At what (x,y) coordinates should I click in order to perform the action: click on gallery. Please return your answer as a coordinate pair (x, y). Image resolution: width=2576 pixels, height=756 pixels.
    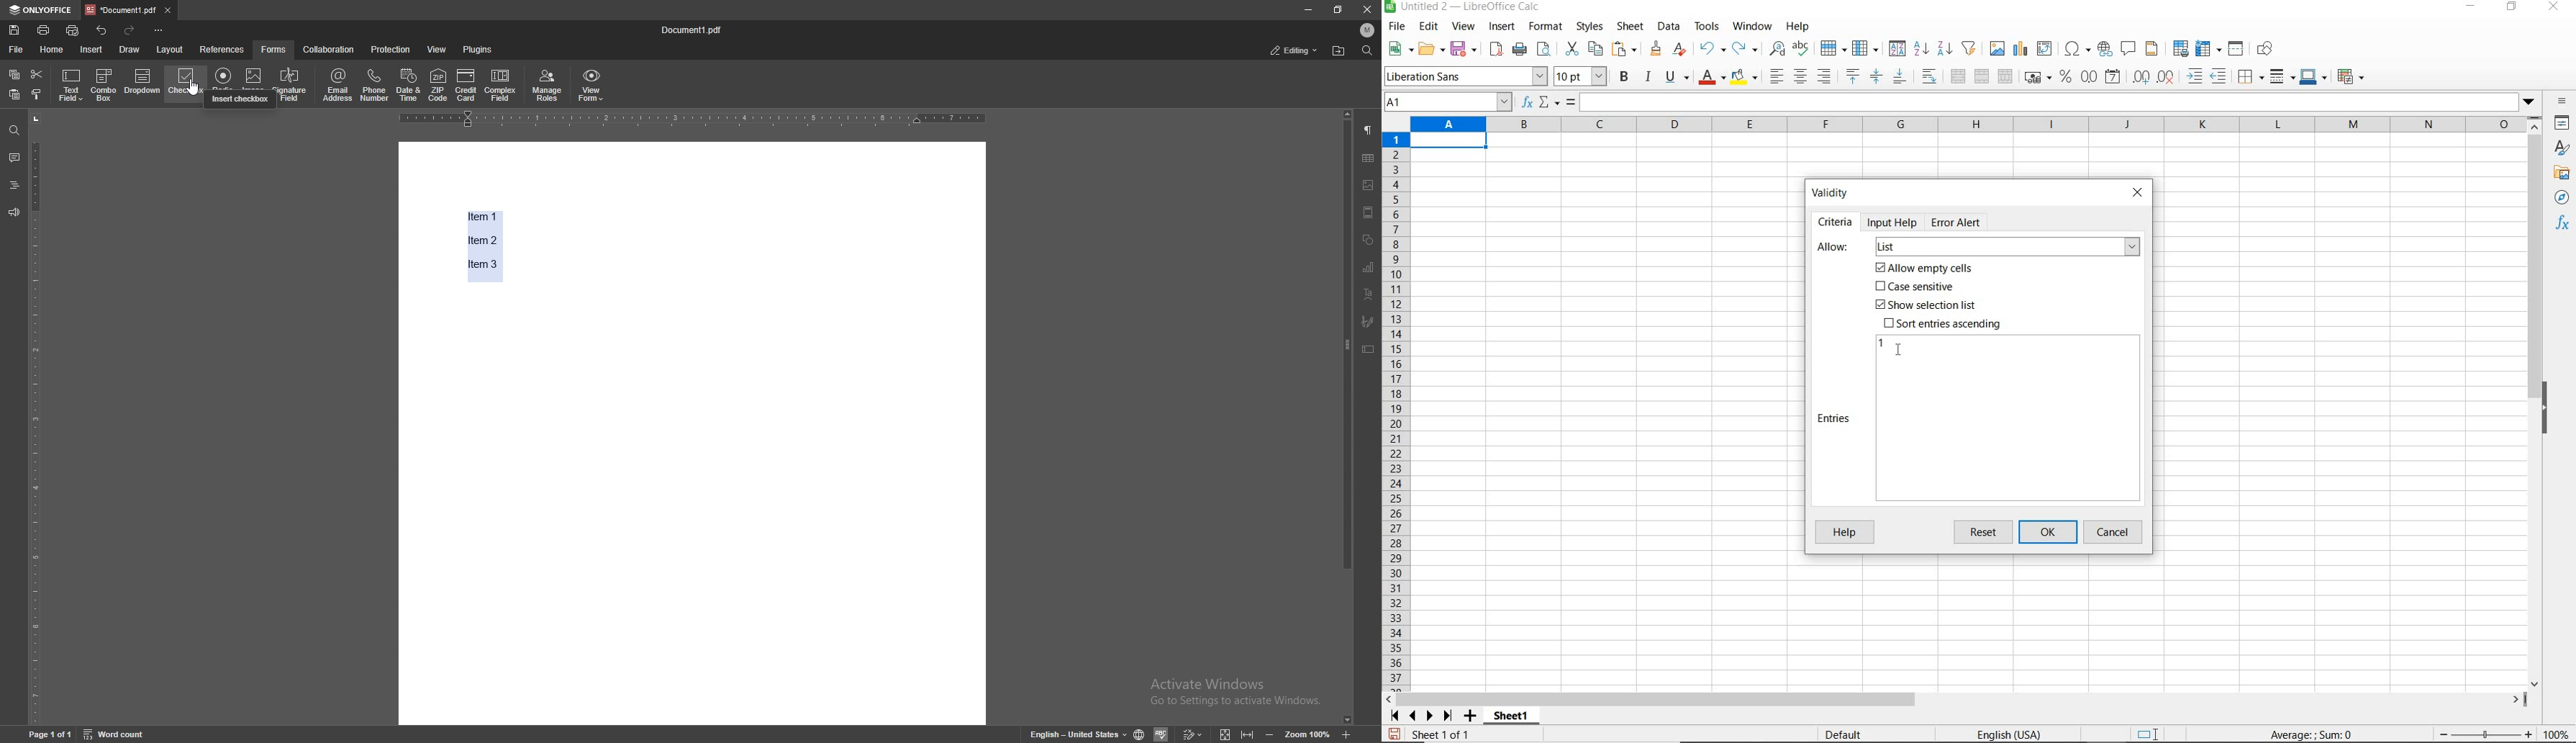
    Looking at the image, I should click on (2564, 174).